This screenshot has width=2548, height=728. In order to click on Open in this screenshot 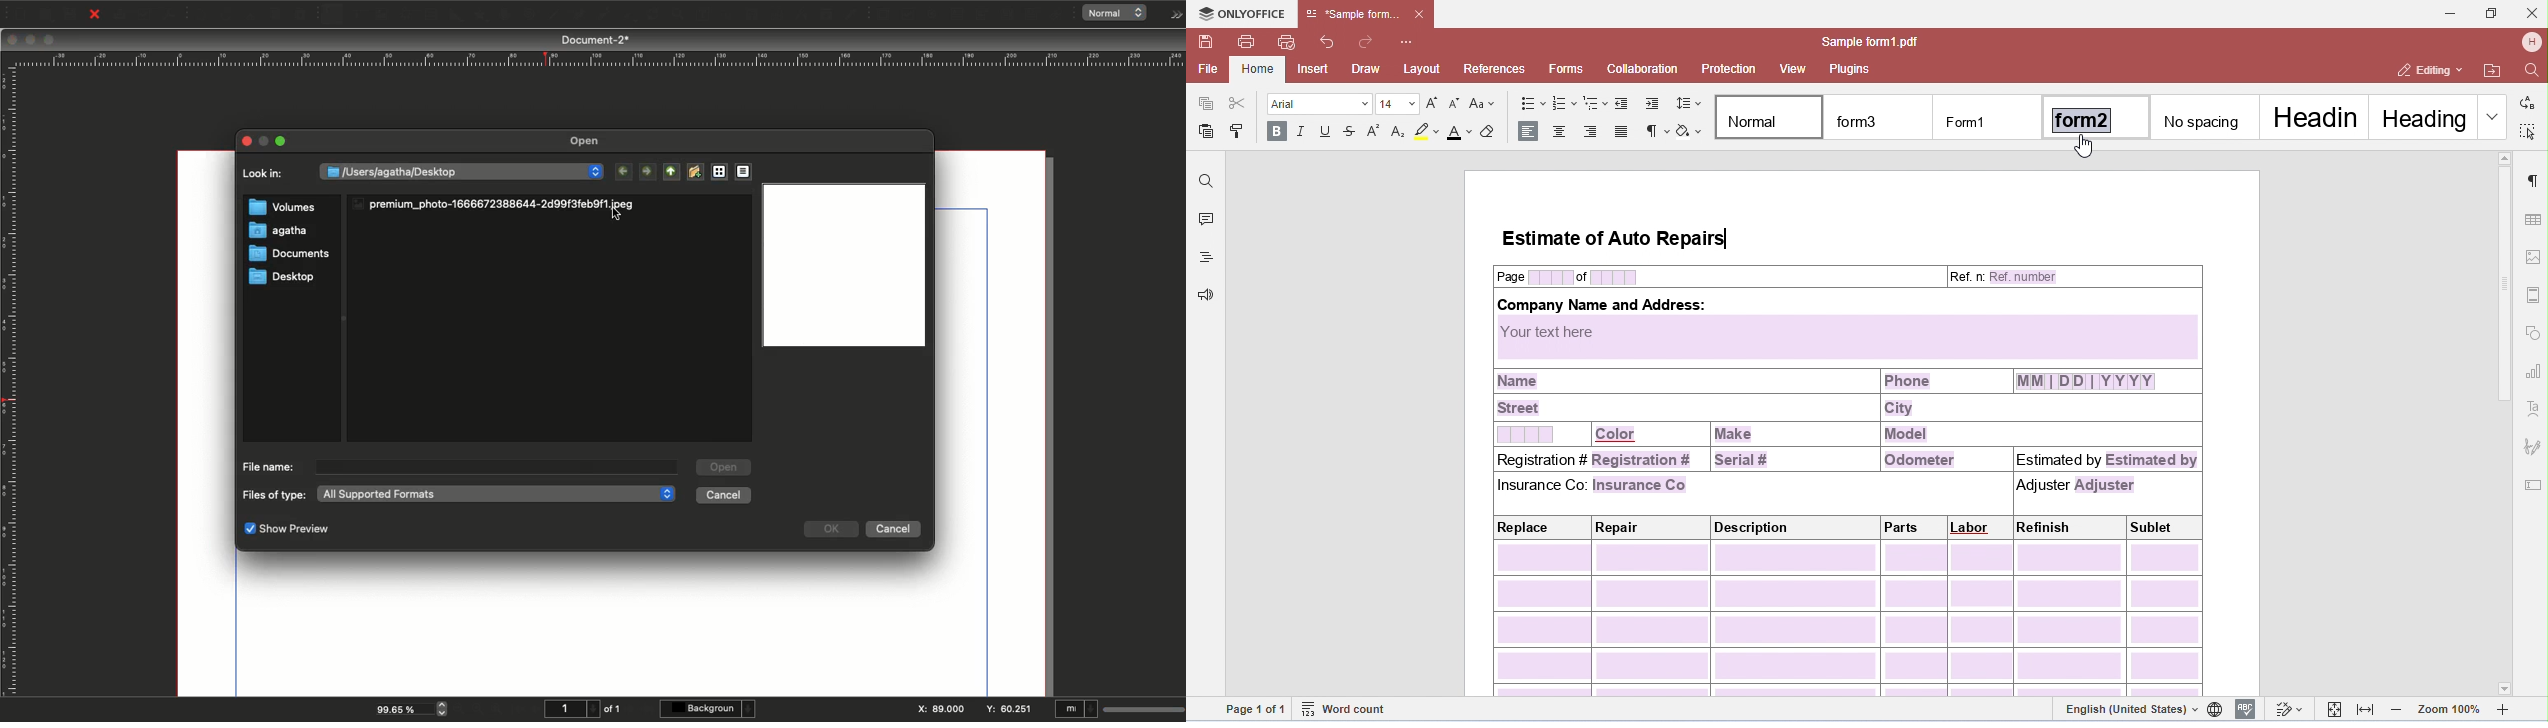, I will do `click(44, 15)`.